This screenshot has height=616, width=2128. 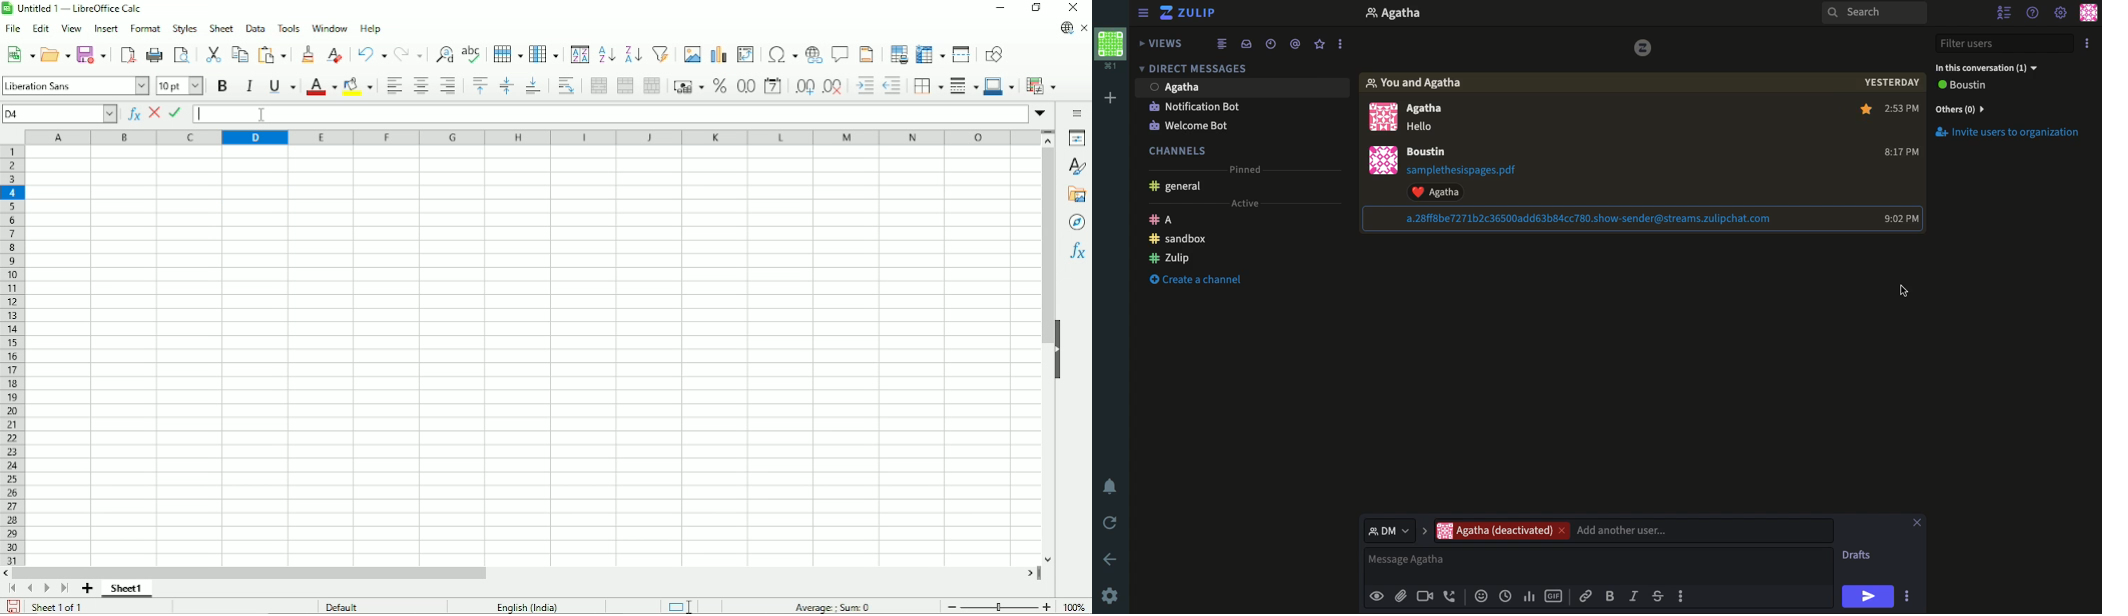 What do you see at coordinates (177, 113) in the screenshot?
I see `Accept` at bounding box center [177, 113].